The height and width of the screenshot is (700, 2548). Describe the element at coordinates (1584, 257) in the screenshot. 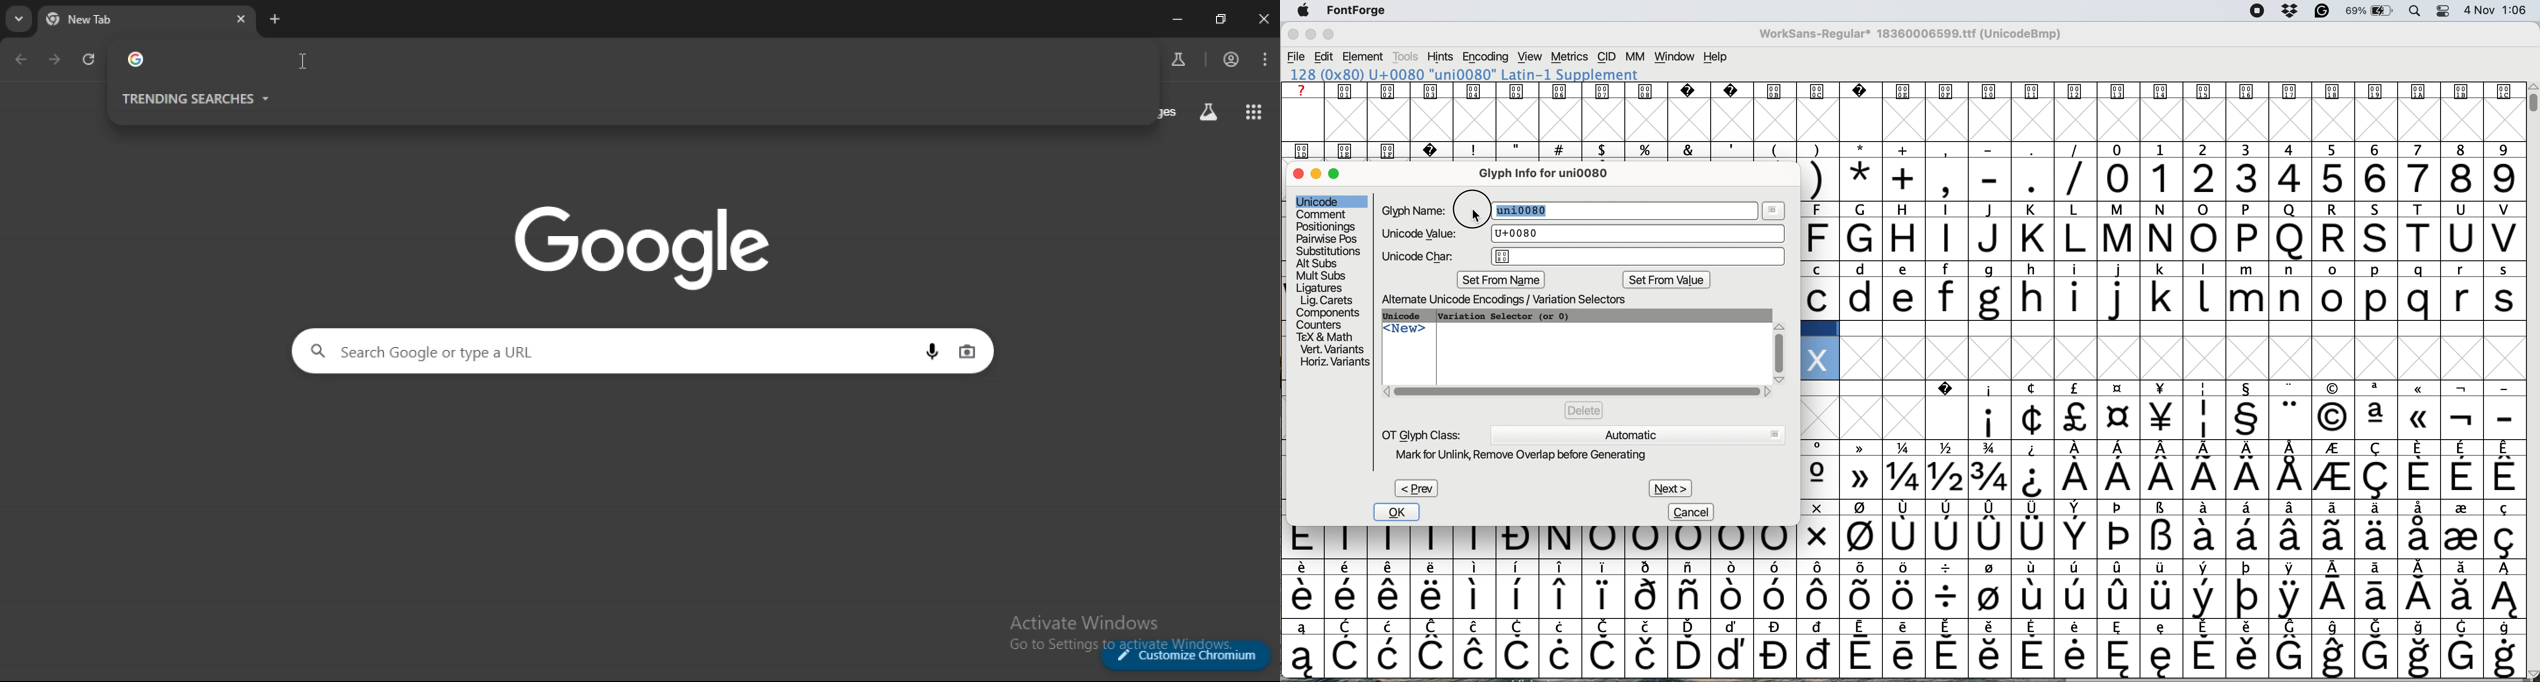

I see `unicode char` at that location.